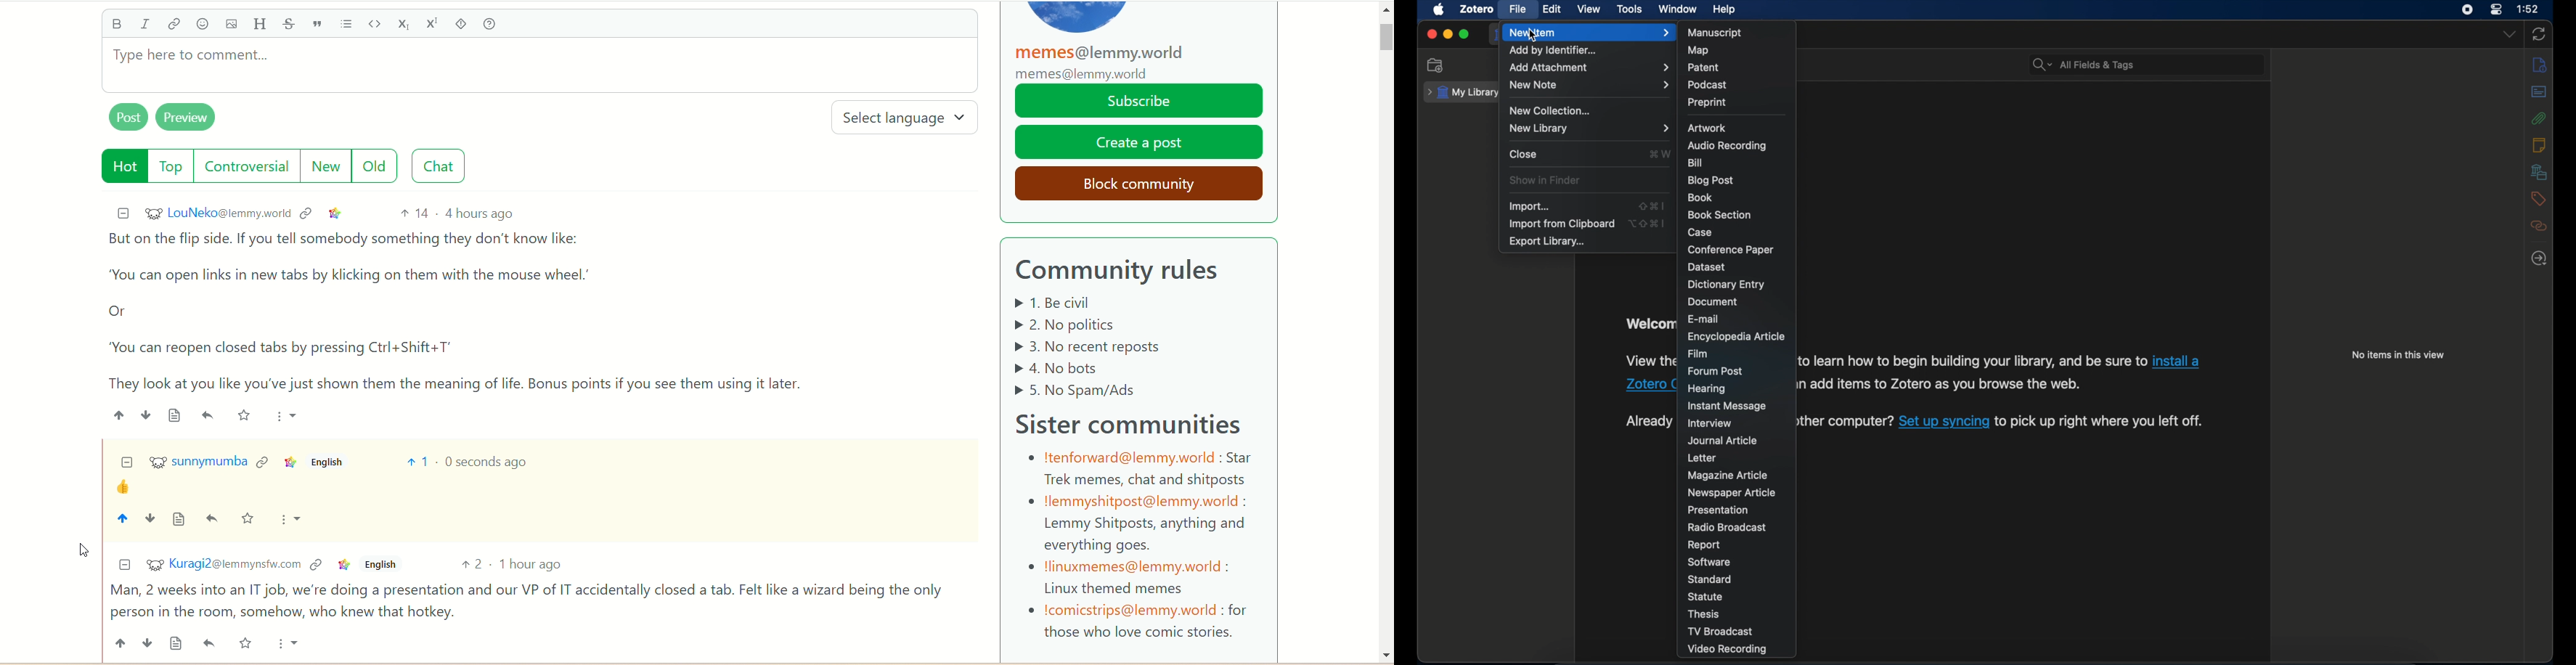 The height and width of the screenshot is (672, 2576). Describe the element at coordinates (1699, 50) in the screenshot. I see `map` at that location.